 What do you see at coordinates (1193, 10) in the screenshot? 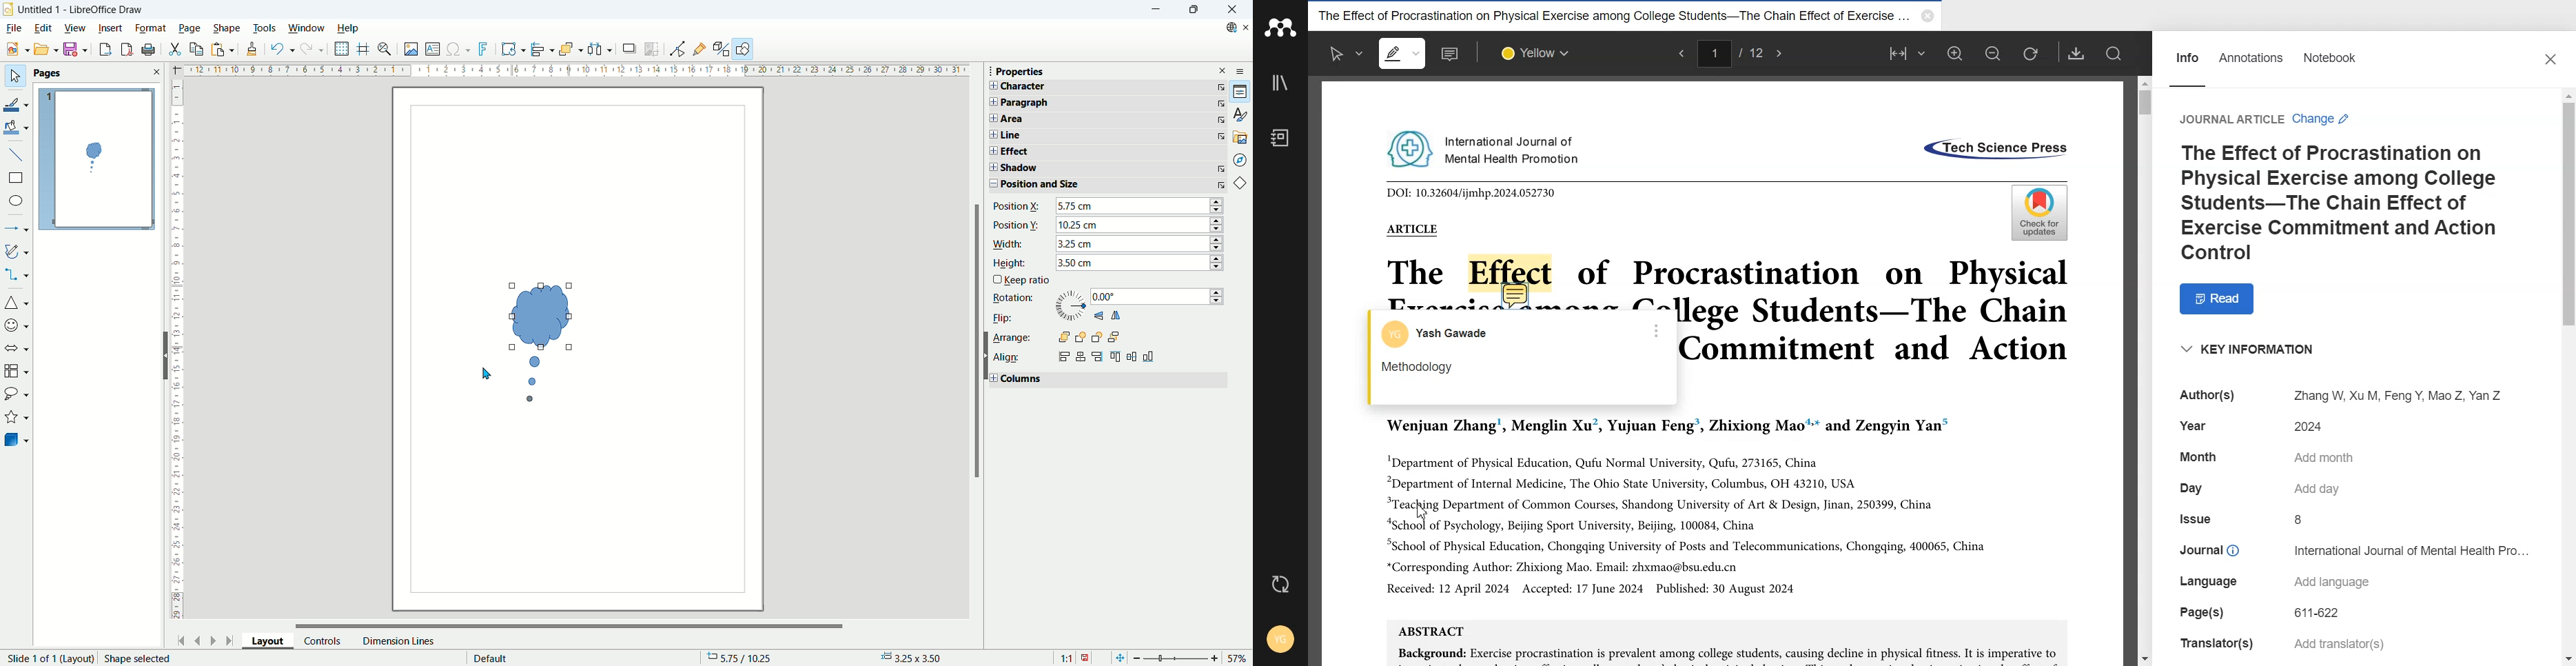
I see `Maximize` at bounding box center [1193, 10].